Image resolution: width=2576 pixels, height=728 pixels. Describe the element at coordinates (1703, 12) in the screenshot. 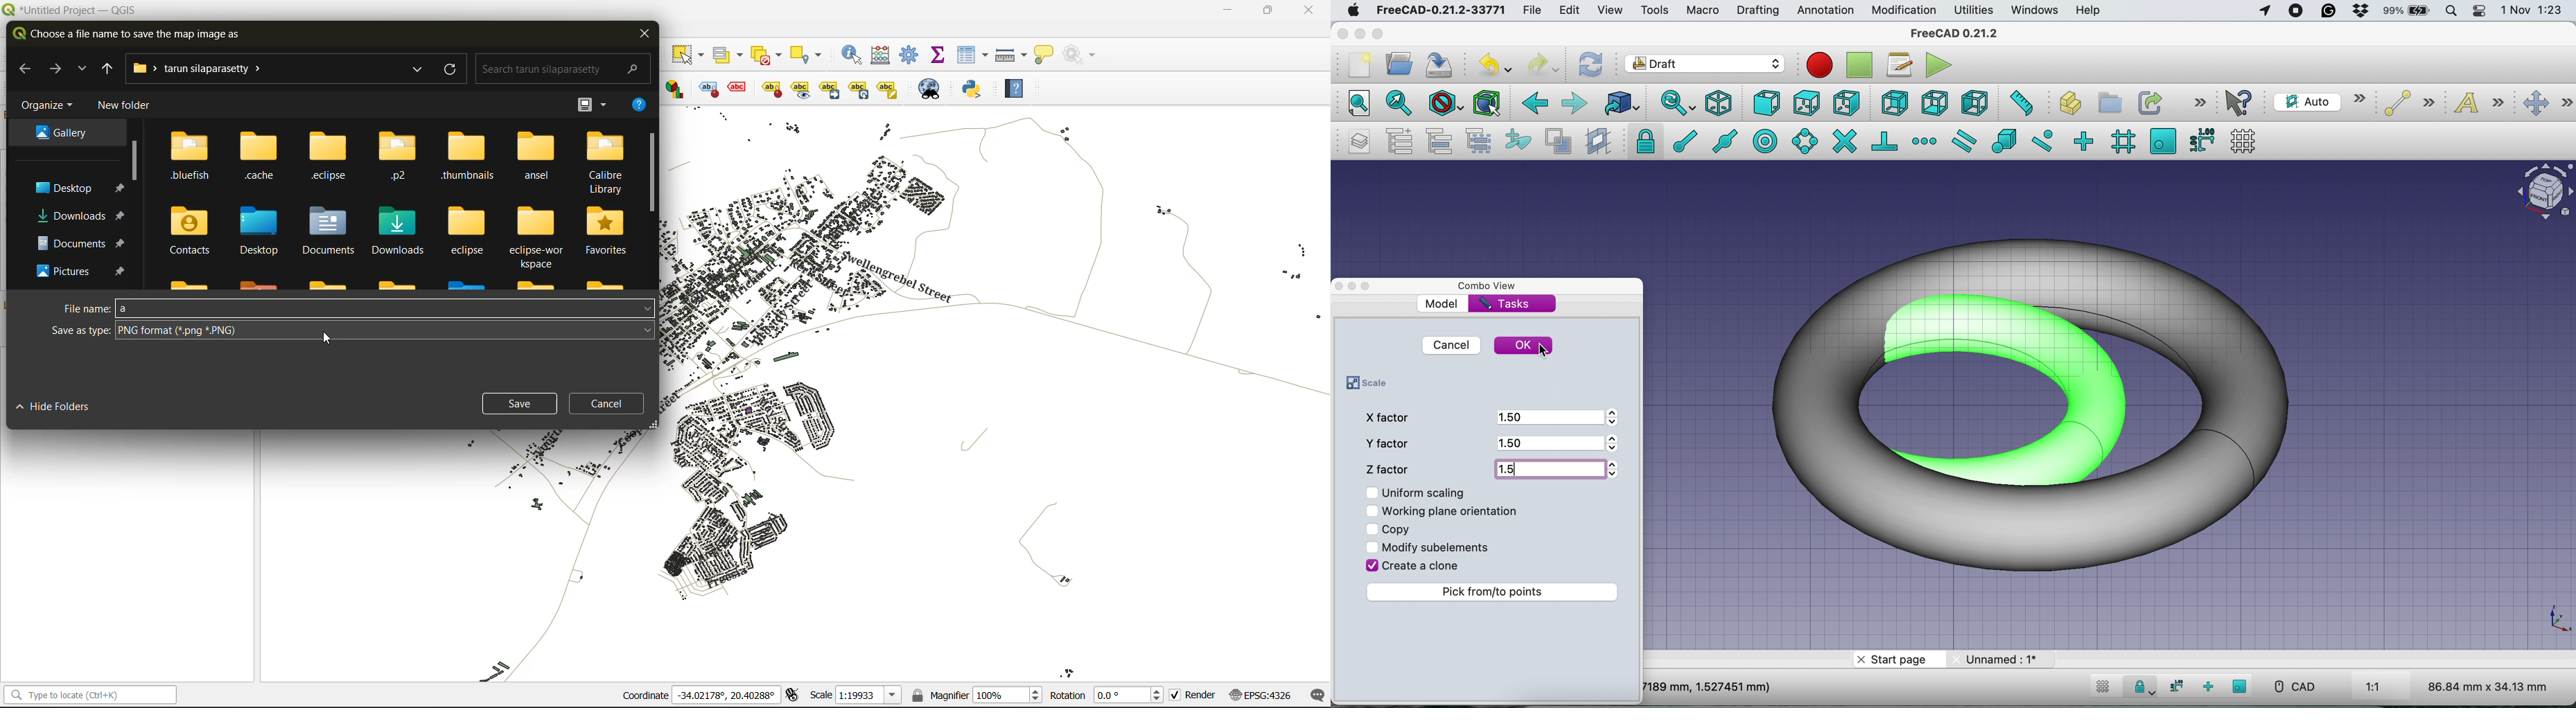

I see `macro` at that location.